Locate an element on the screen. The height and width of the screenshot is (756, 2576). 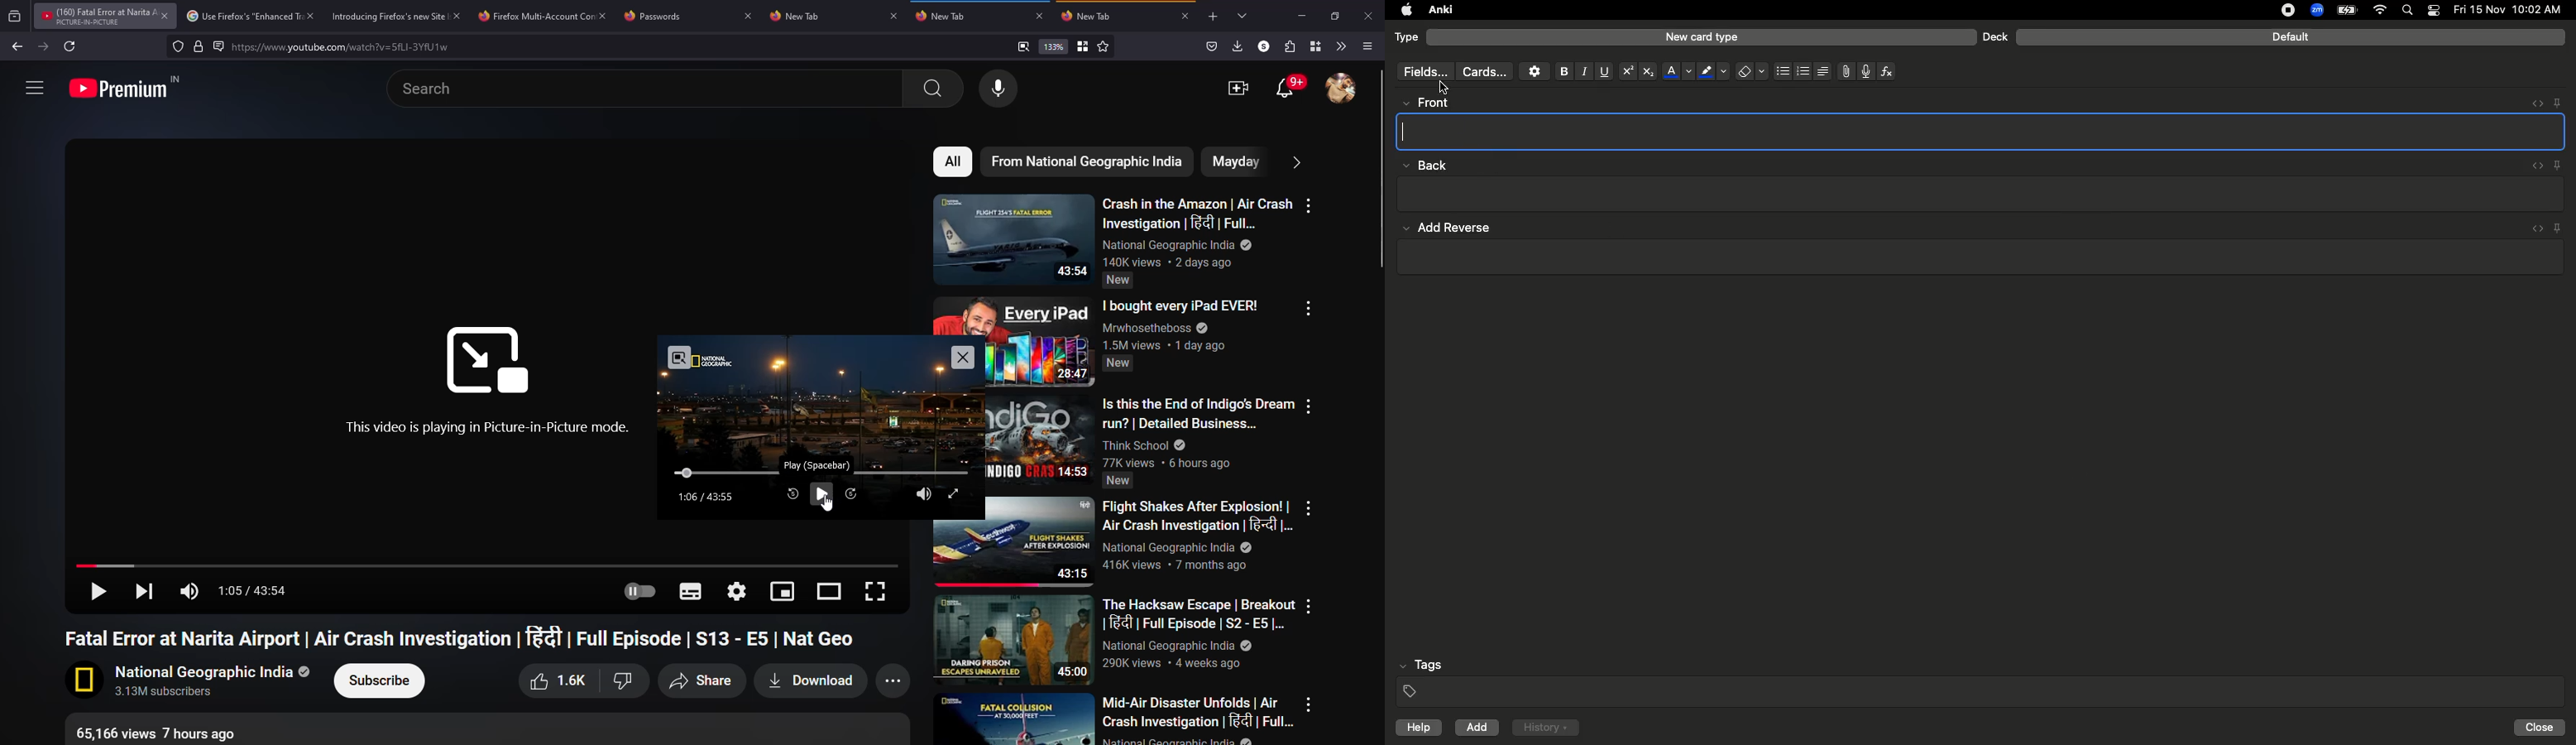
Tags is located at coordinates (1982, 679).